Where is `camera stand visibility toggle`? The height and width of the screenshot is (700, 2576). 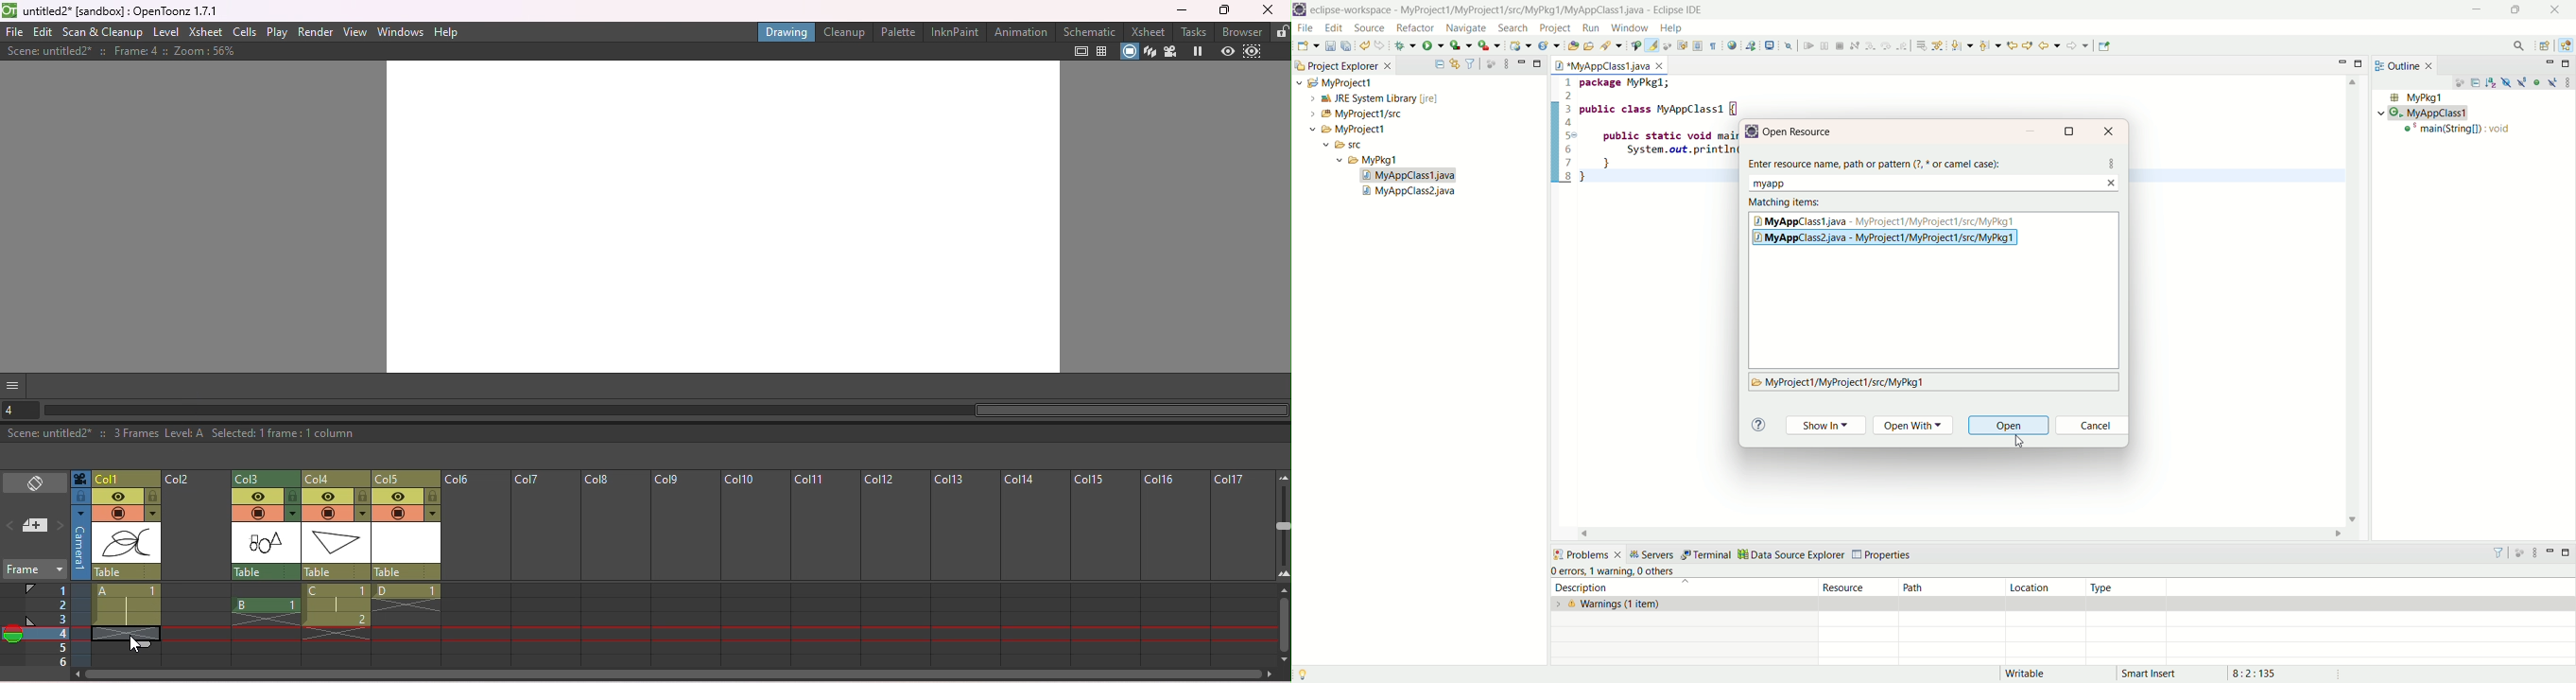
camera stand visibility toggle is located at coordinates (257, 513).